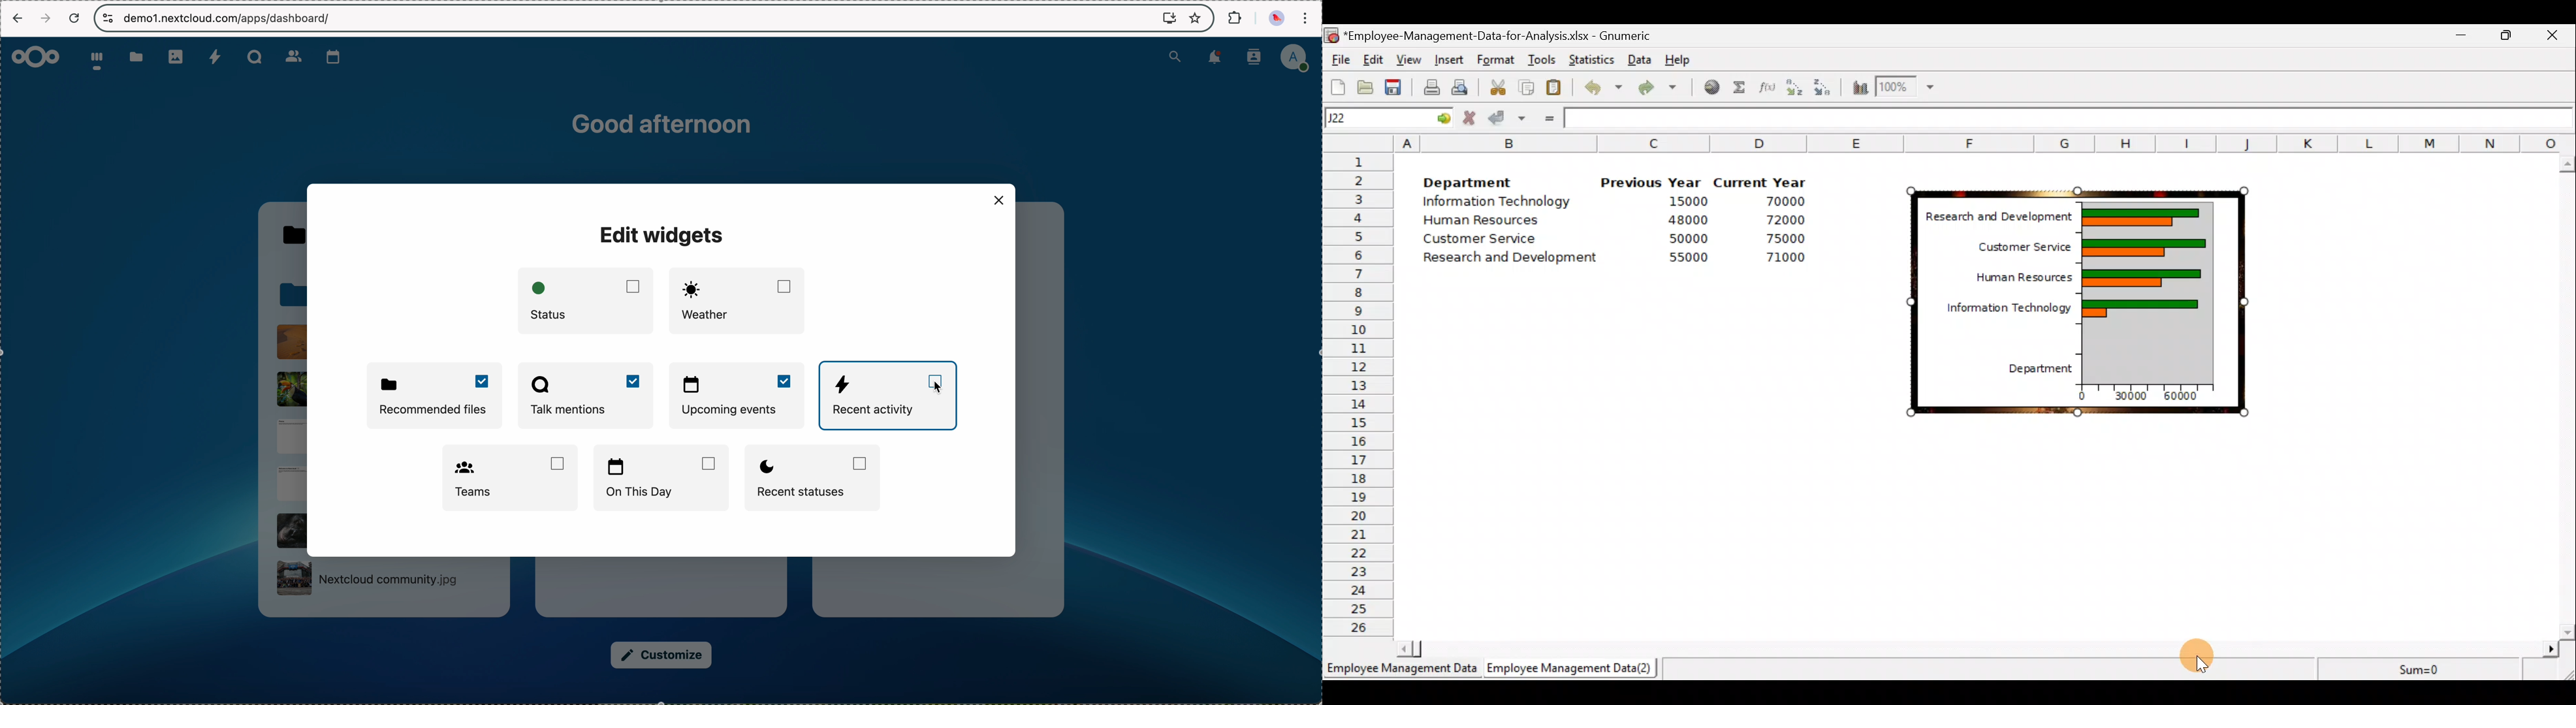 This screenshot has width=2576, height=728. What do you see at coordinates (1990, 214) in the screenshot?
I see `Research and Development` at bounding box center [1990, 214].